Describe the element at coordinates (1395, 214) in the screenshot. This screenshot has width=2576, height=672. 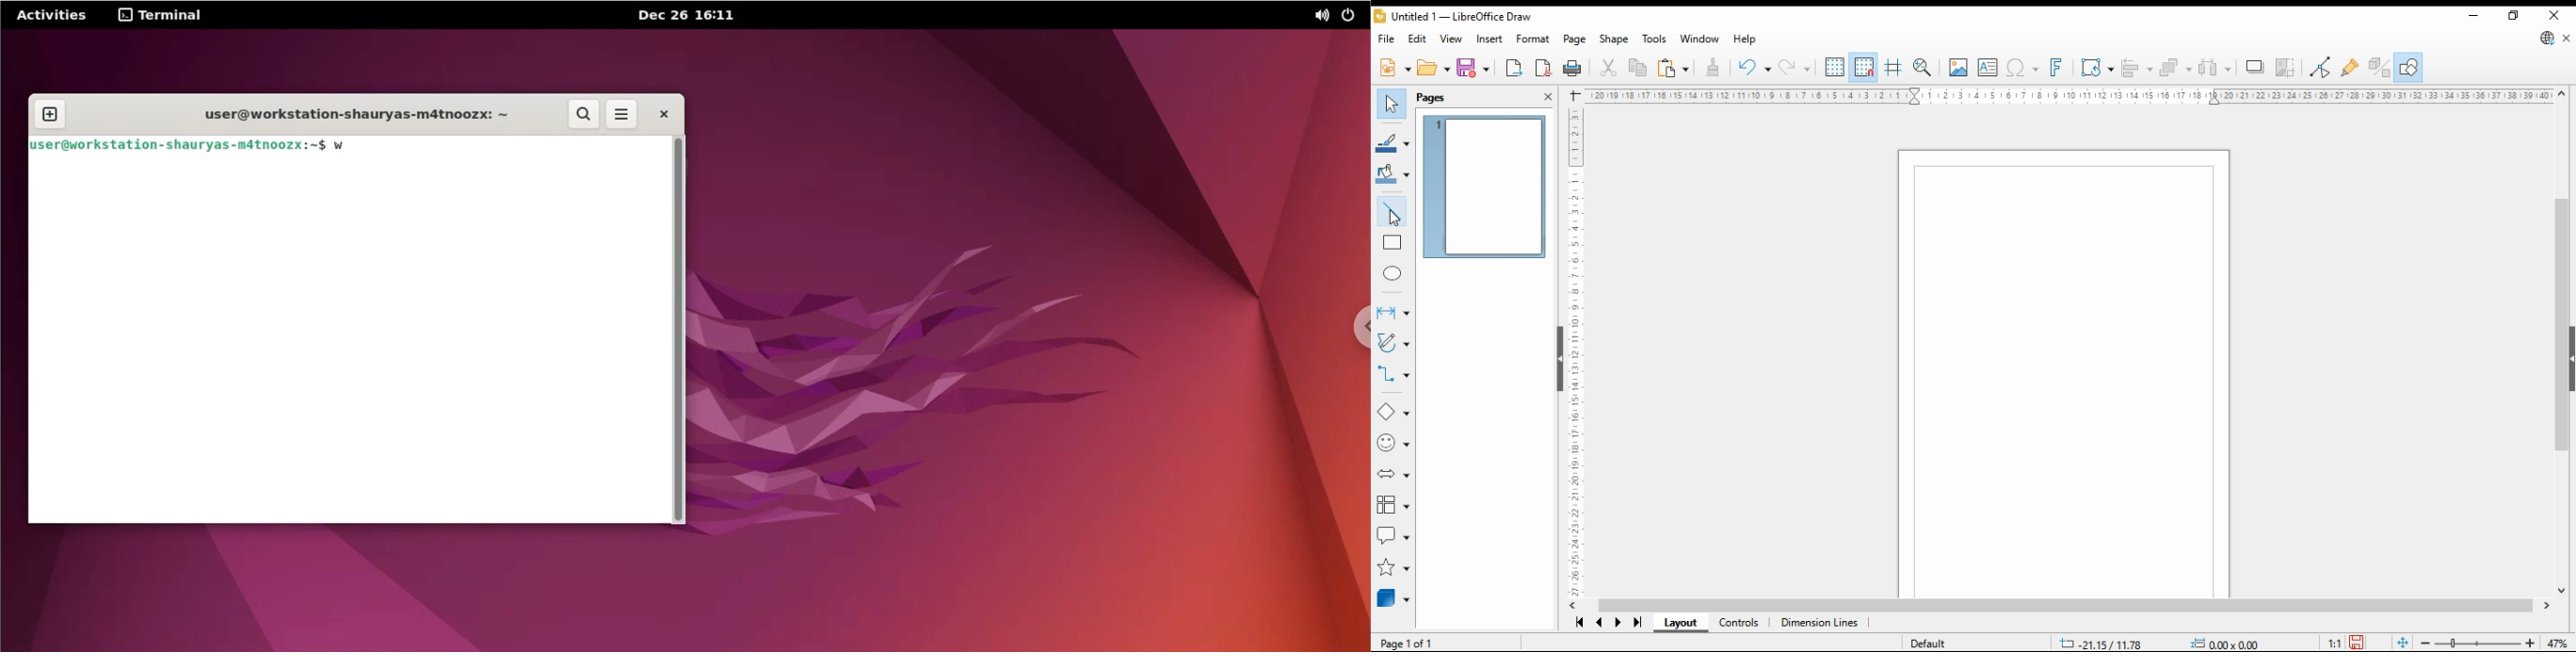
I see `insert line` at that location.